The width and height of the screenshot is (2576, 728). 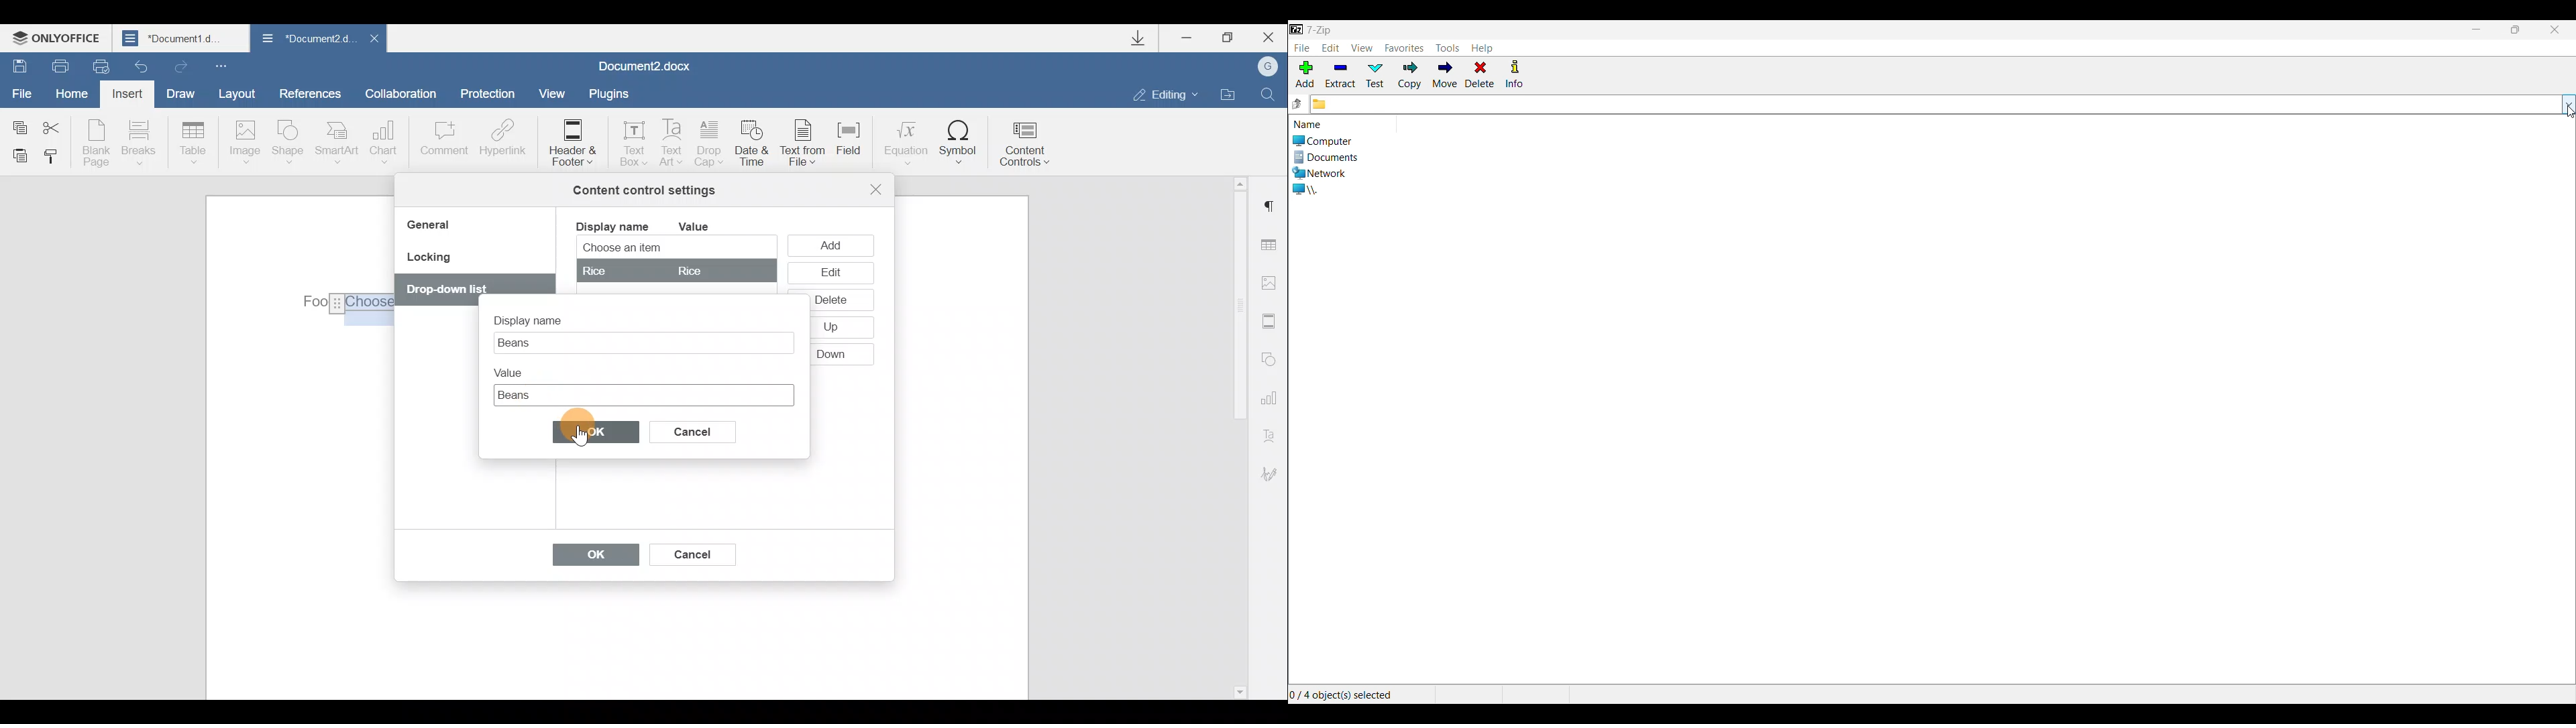 What do you see at coordinates (76, 95) in the screenshot?
I see `Home` at bounding box center [76, 95].